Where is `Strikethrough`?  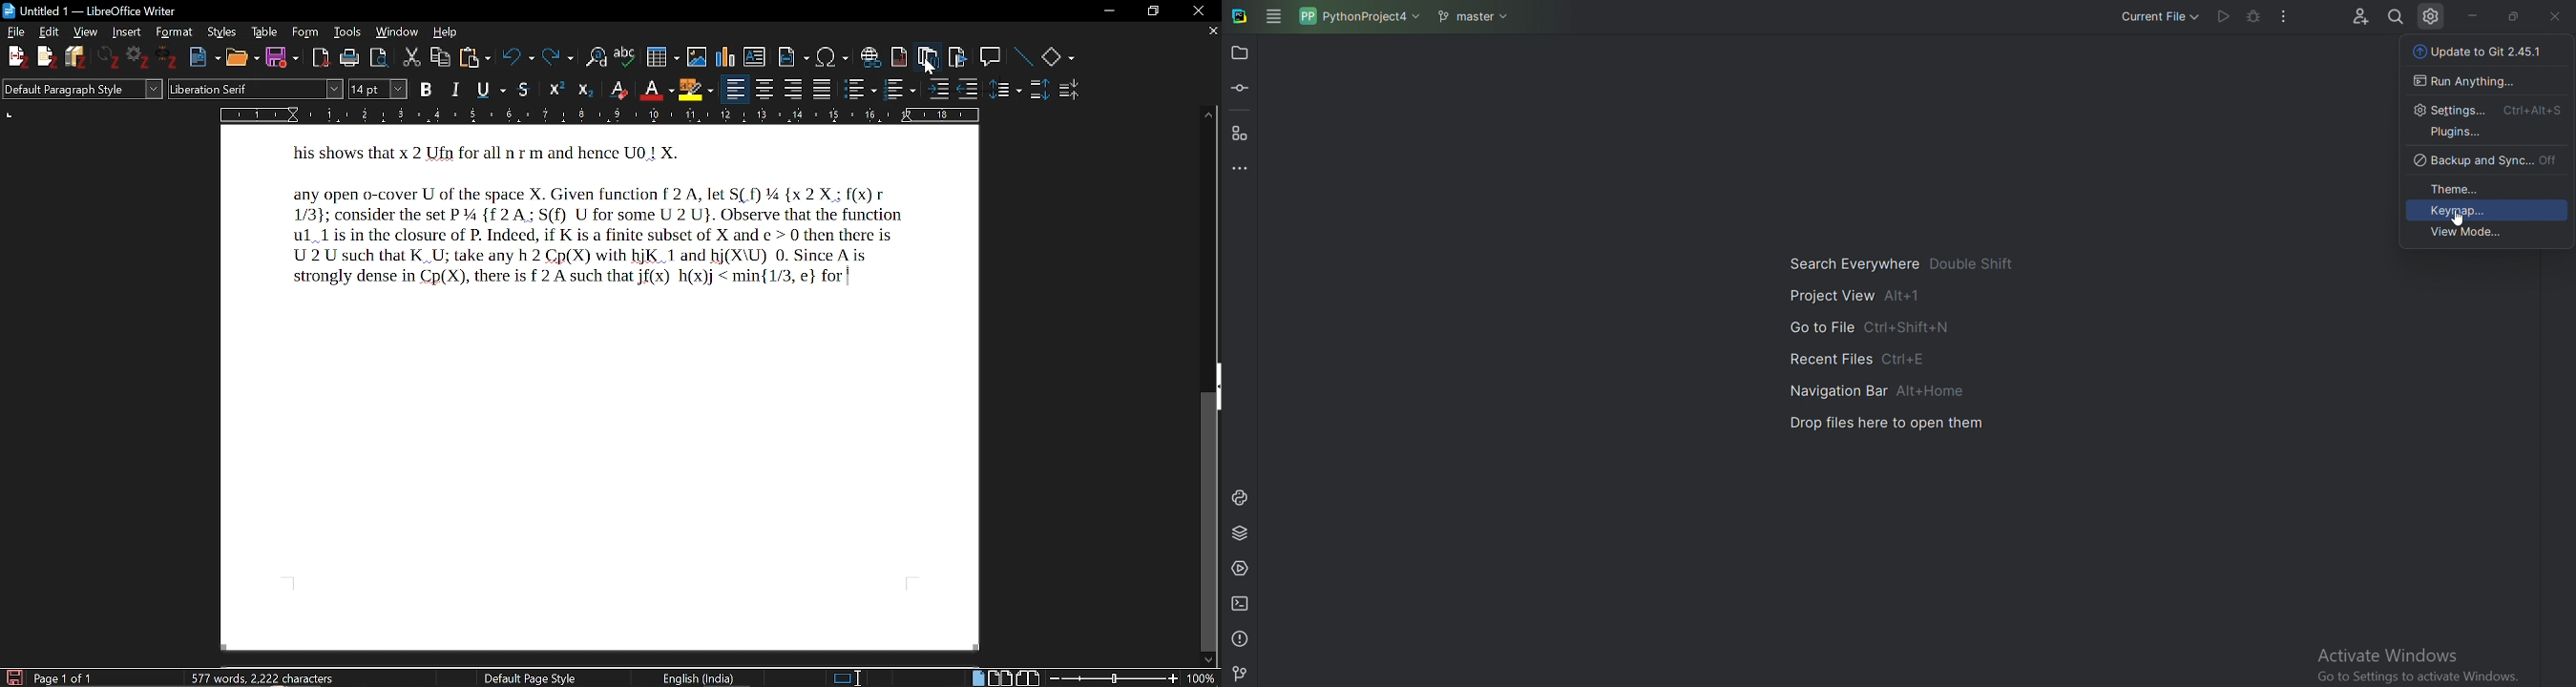 Strikethrough is located at coordinates (524, 89).